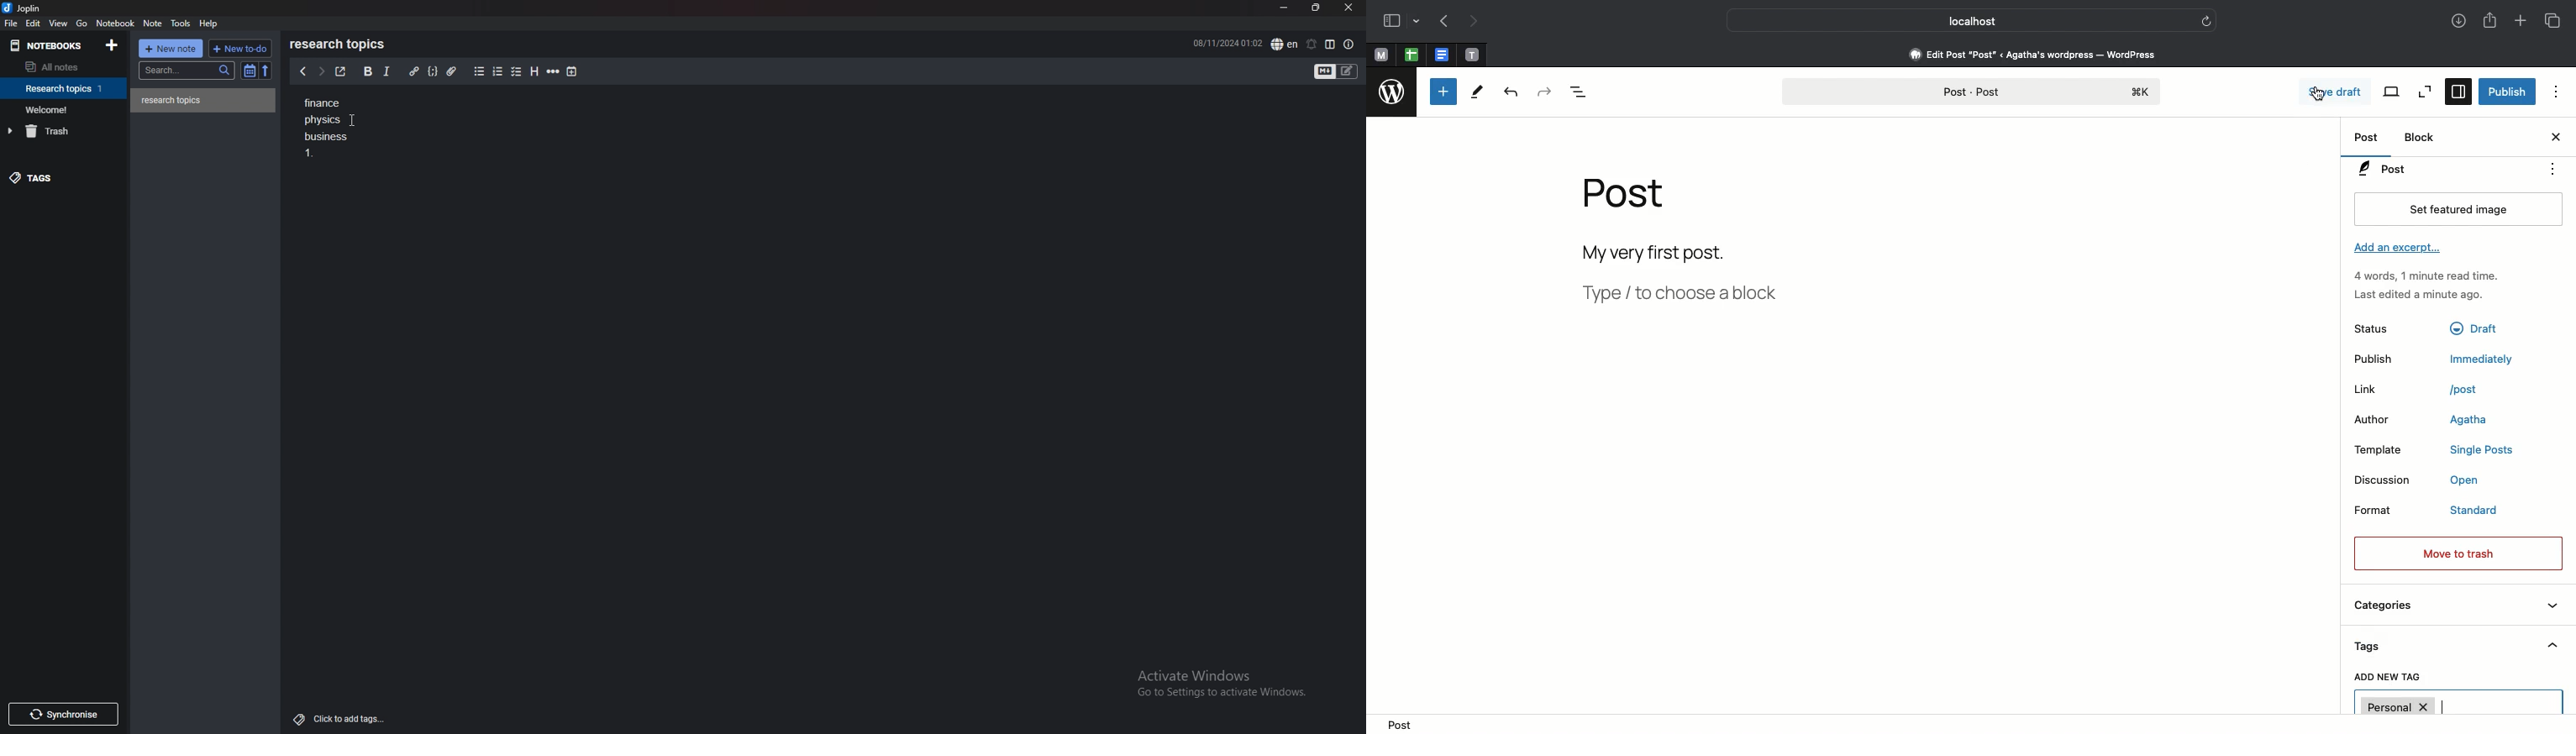 The height and width of the screenshot is (756, 2576). I want to click on options, so click(2553, 168).